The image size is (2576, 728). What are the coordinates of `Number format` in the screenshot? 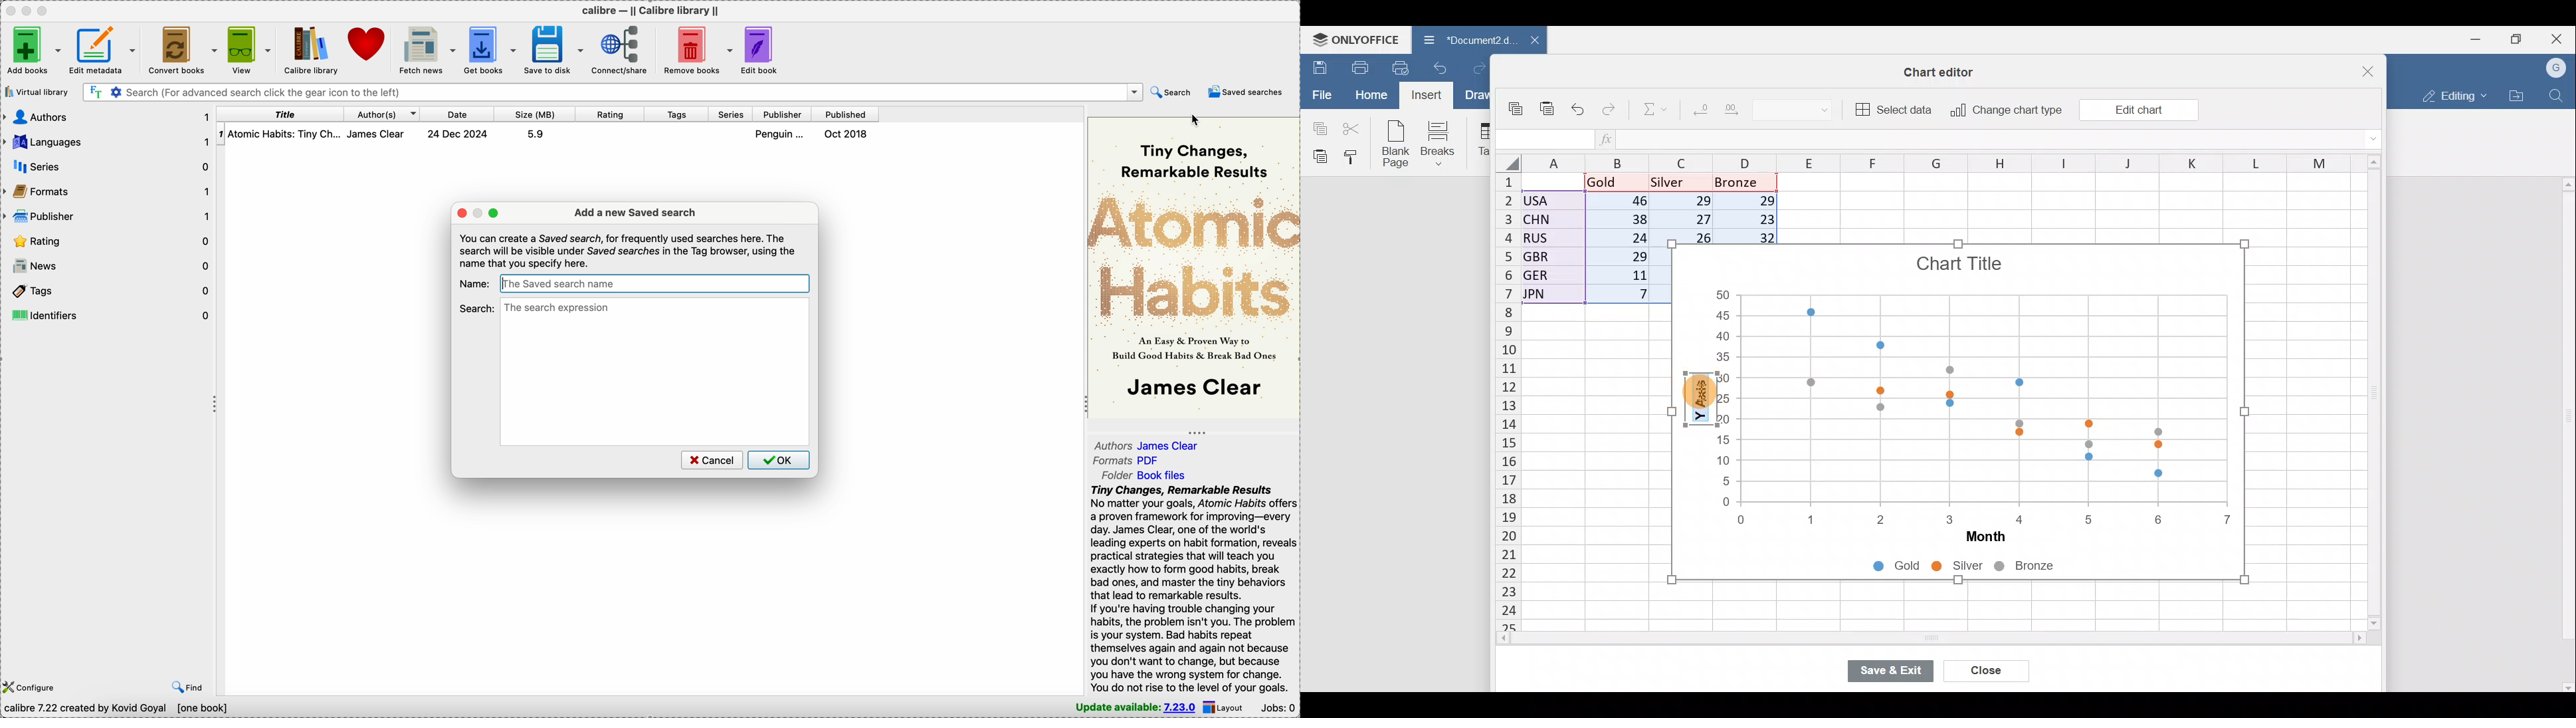 It's located at (1807, 112).